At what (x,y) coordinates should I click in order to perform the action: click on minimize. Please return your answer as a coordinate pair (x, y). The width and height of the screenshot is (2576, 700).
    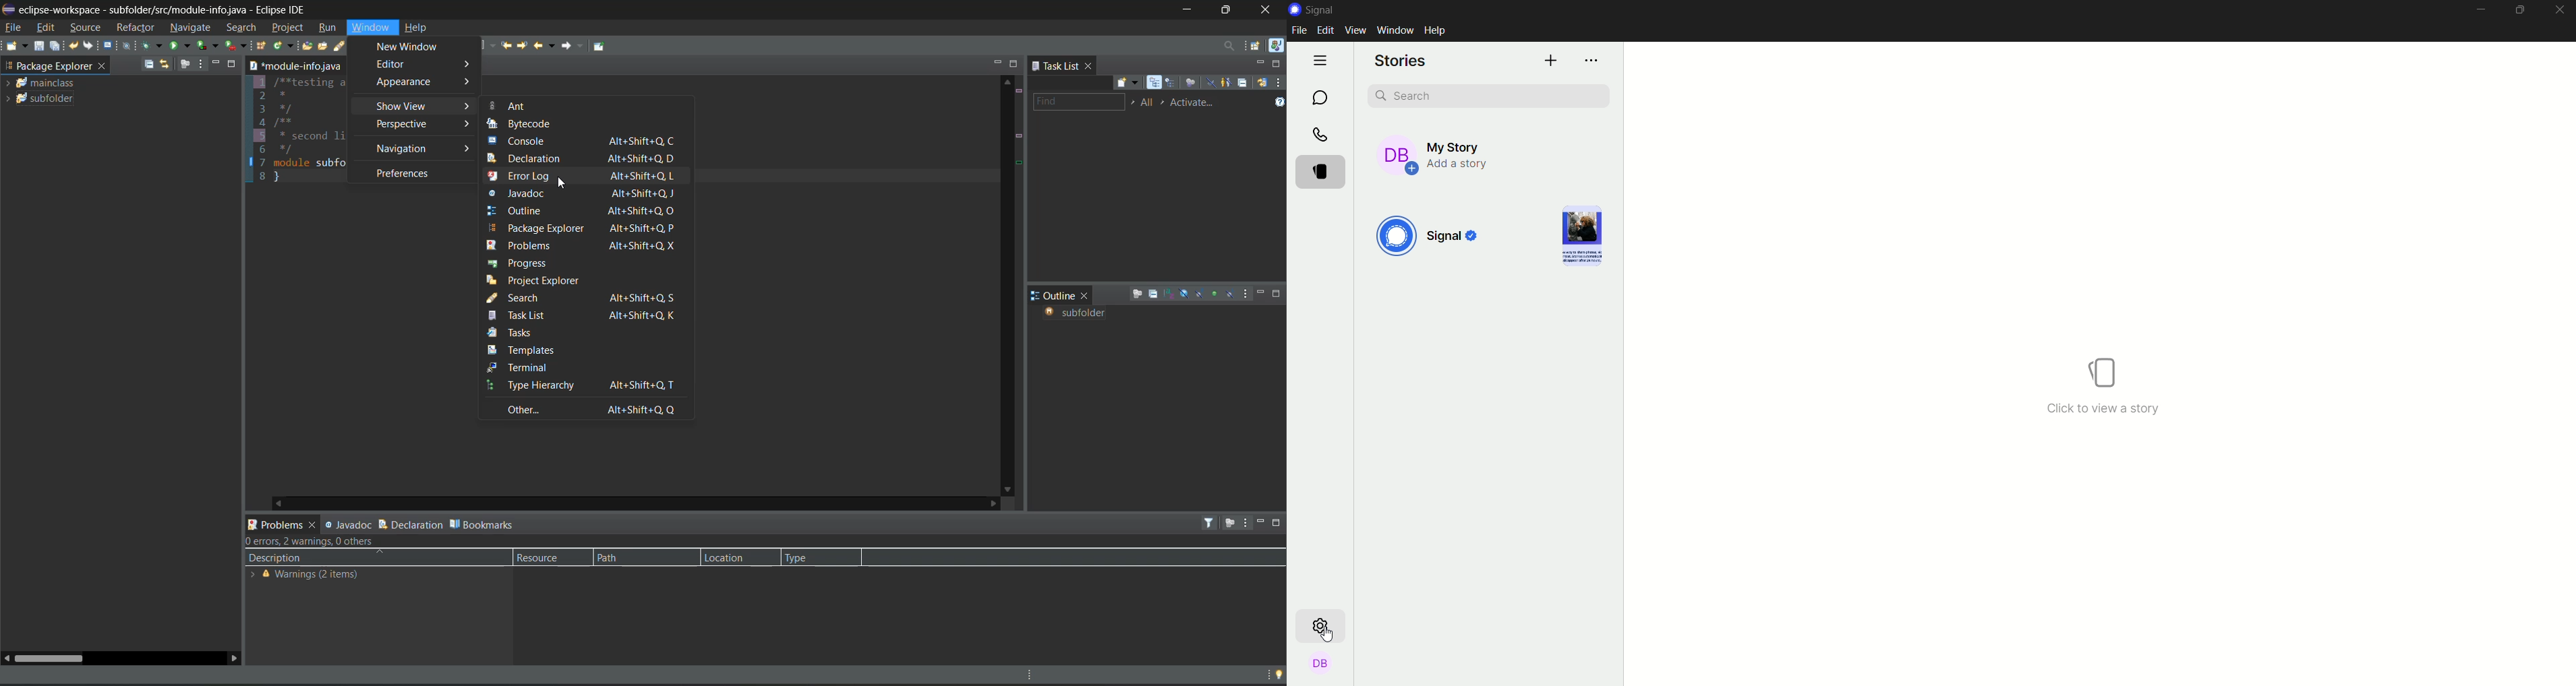
    Looking at the image, I should click on (1260, 522).